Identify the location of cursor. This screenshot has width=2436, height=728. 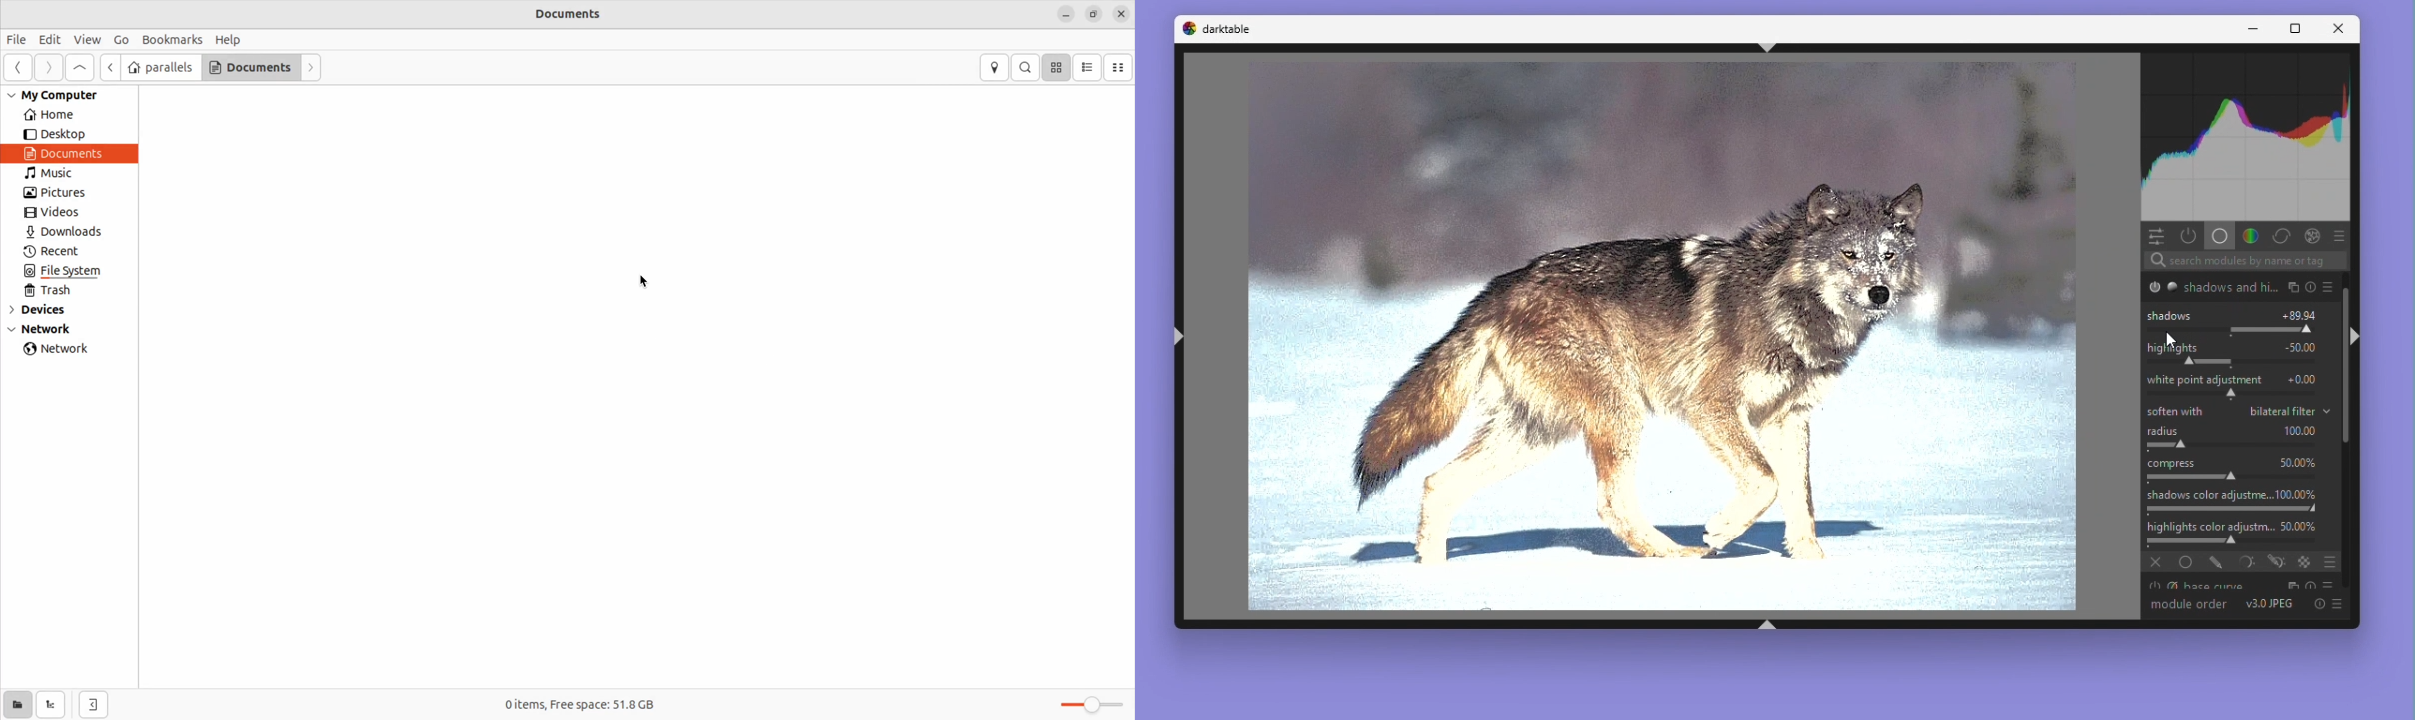
(646, 280).